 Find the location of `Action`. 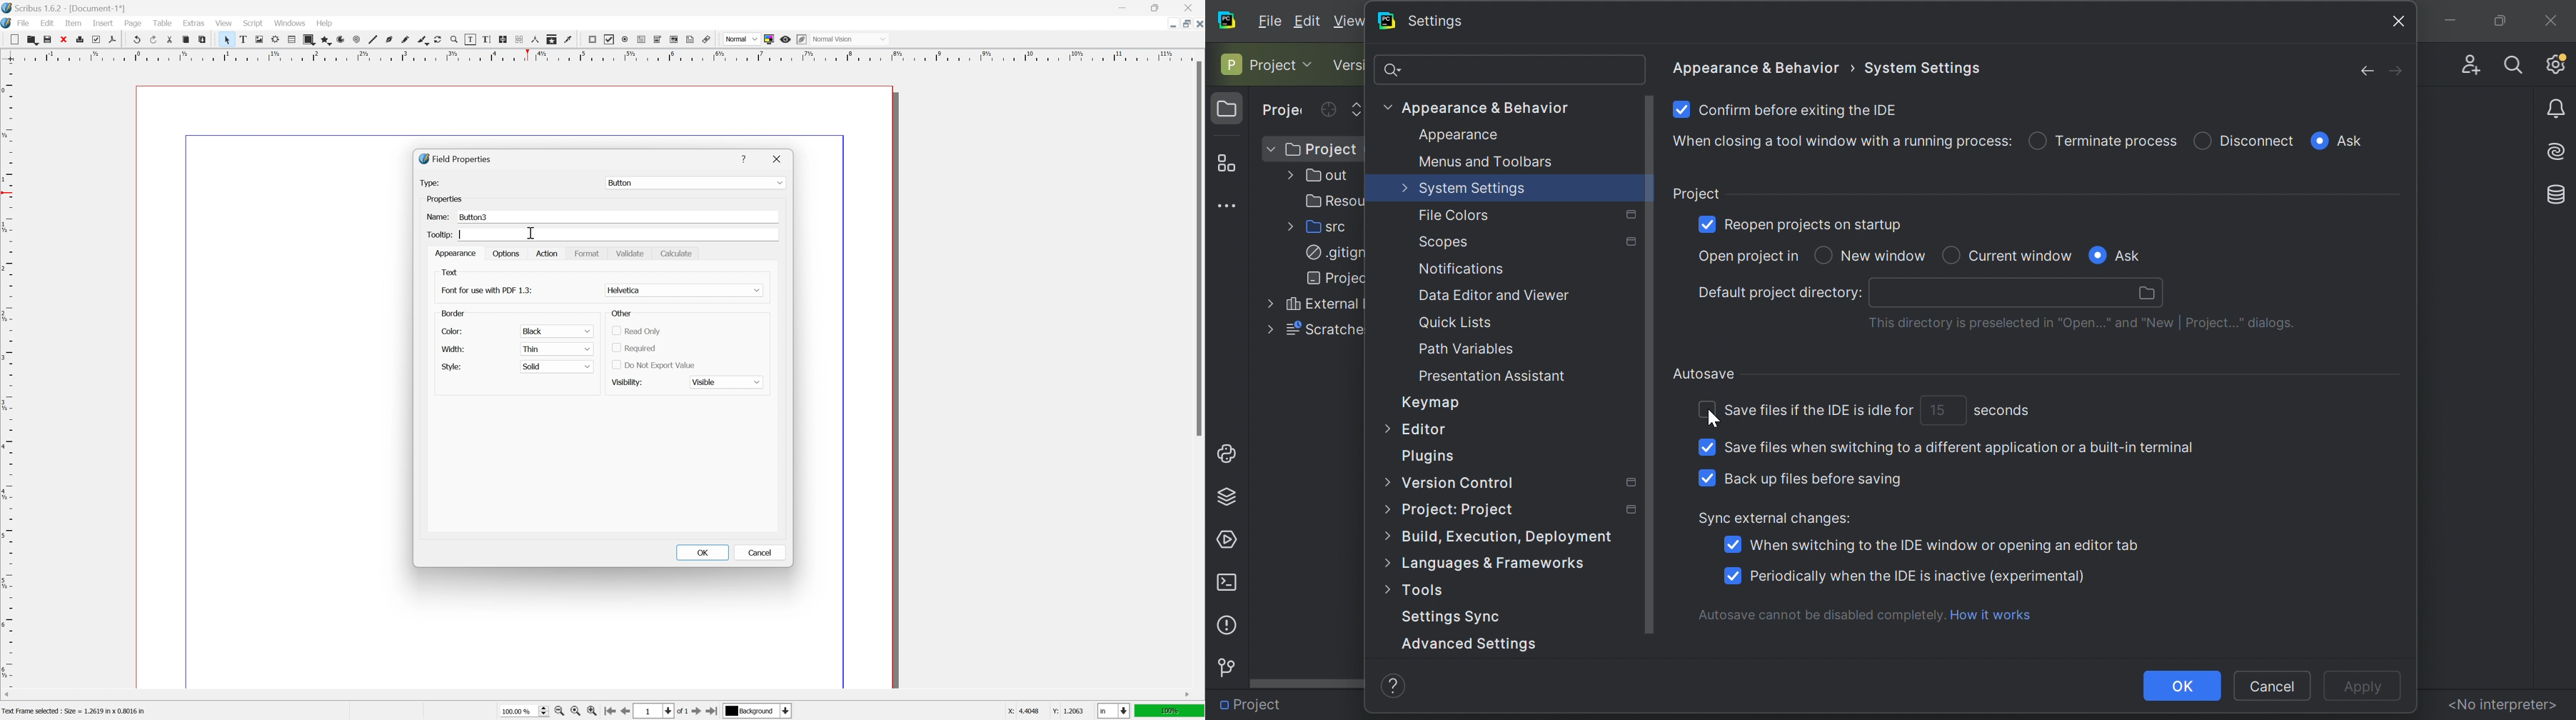

Action is located at coordinates (548, 253).